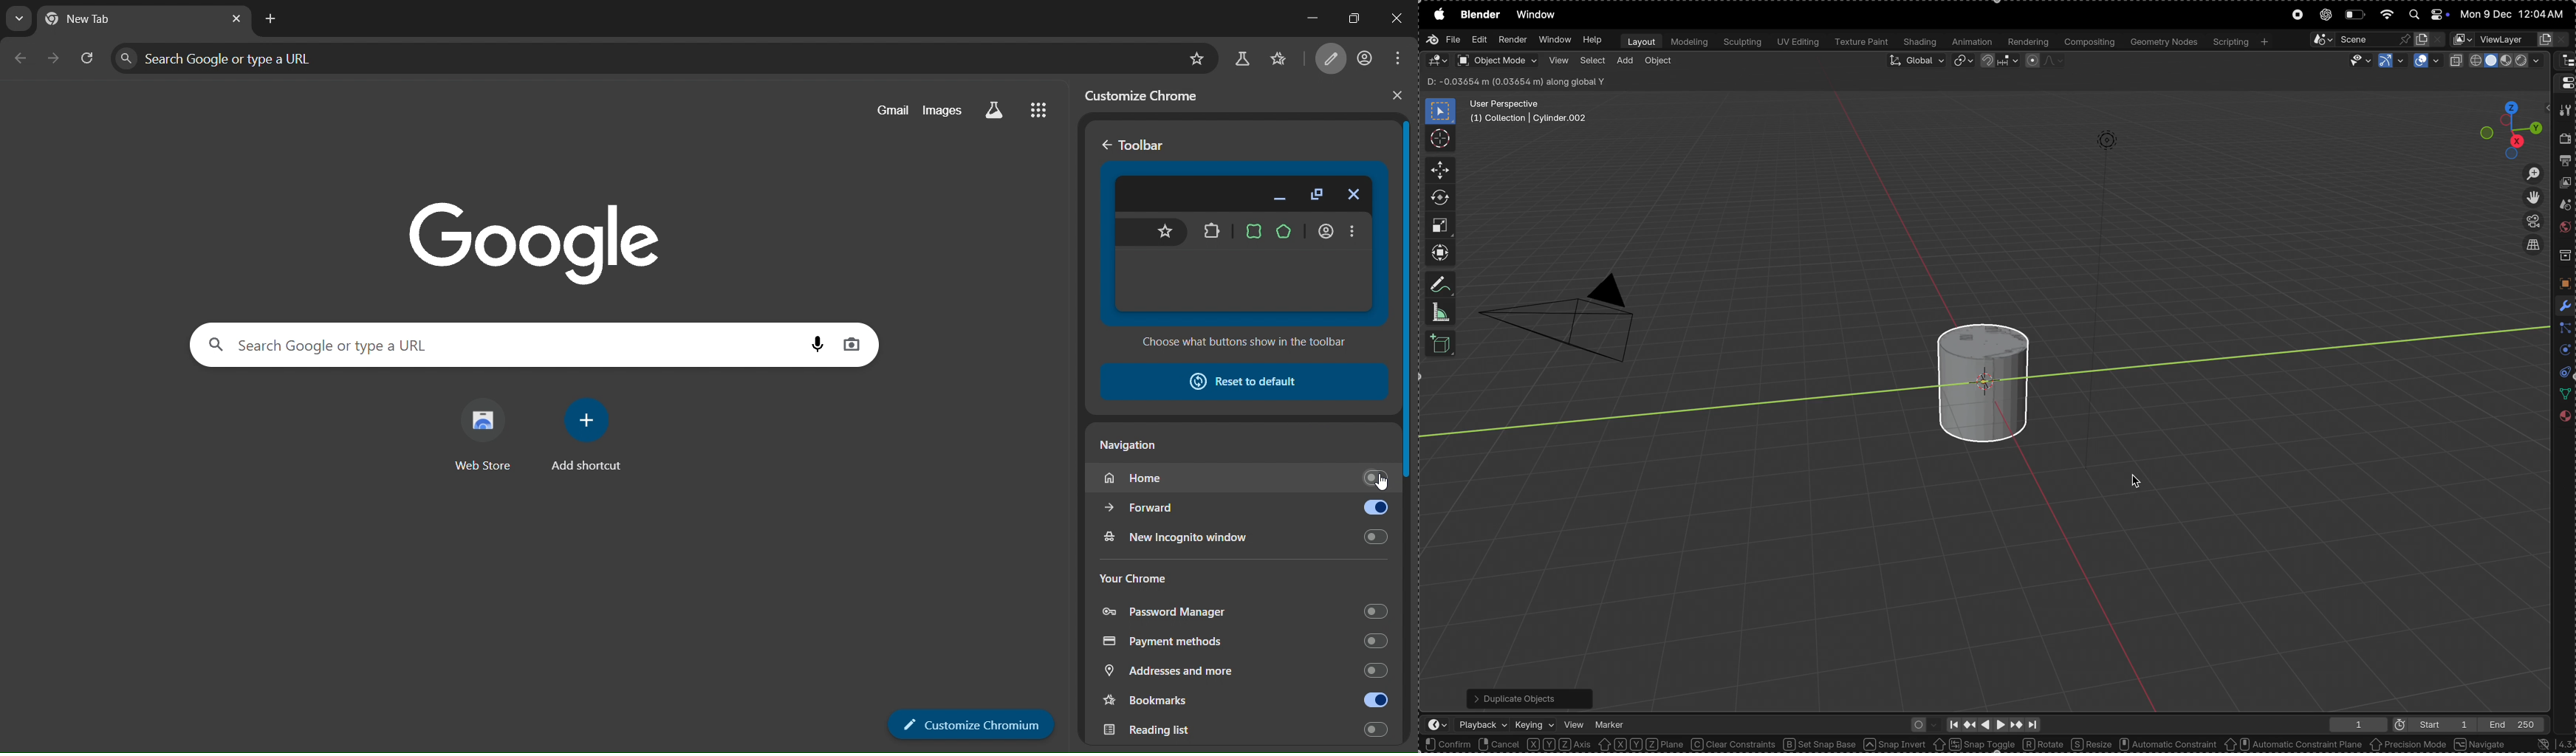 The height and width of the screenshot is (756, 2576). I want to click on bookmark page, so click(1192, 58).